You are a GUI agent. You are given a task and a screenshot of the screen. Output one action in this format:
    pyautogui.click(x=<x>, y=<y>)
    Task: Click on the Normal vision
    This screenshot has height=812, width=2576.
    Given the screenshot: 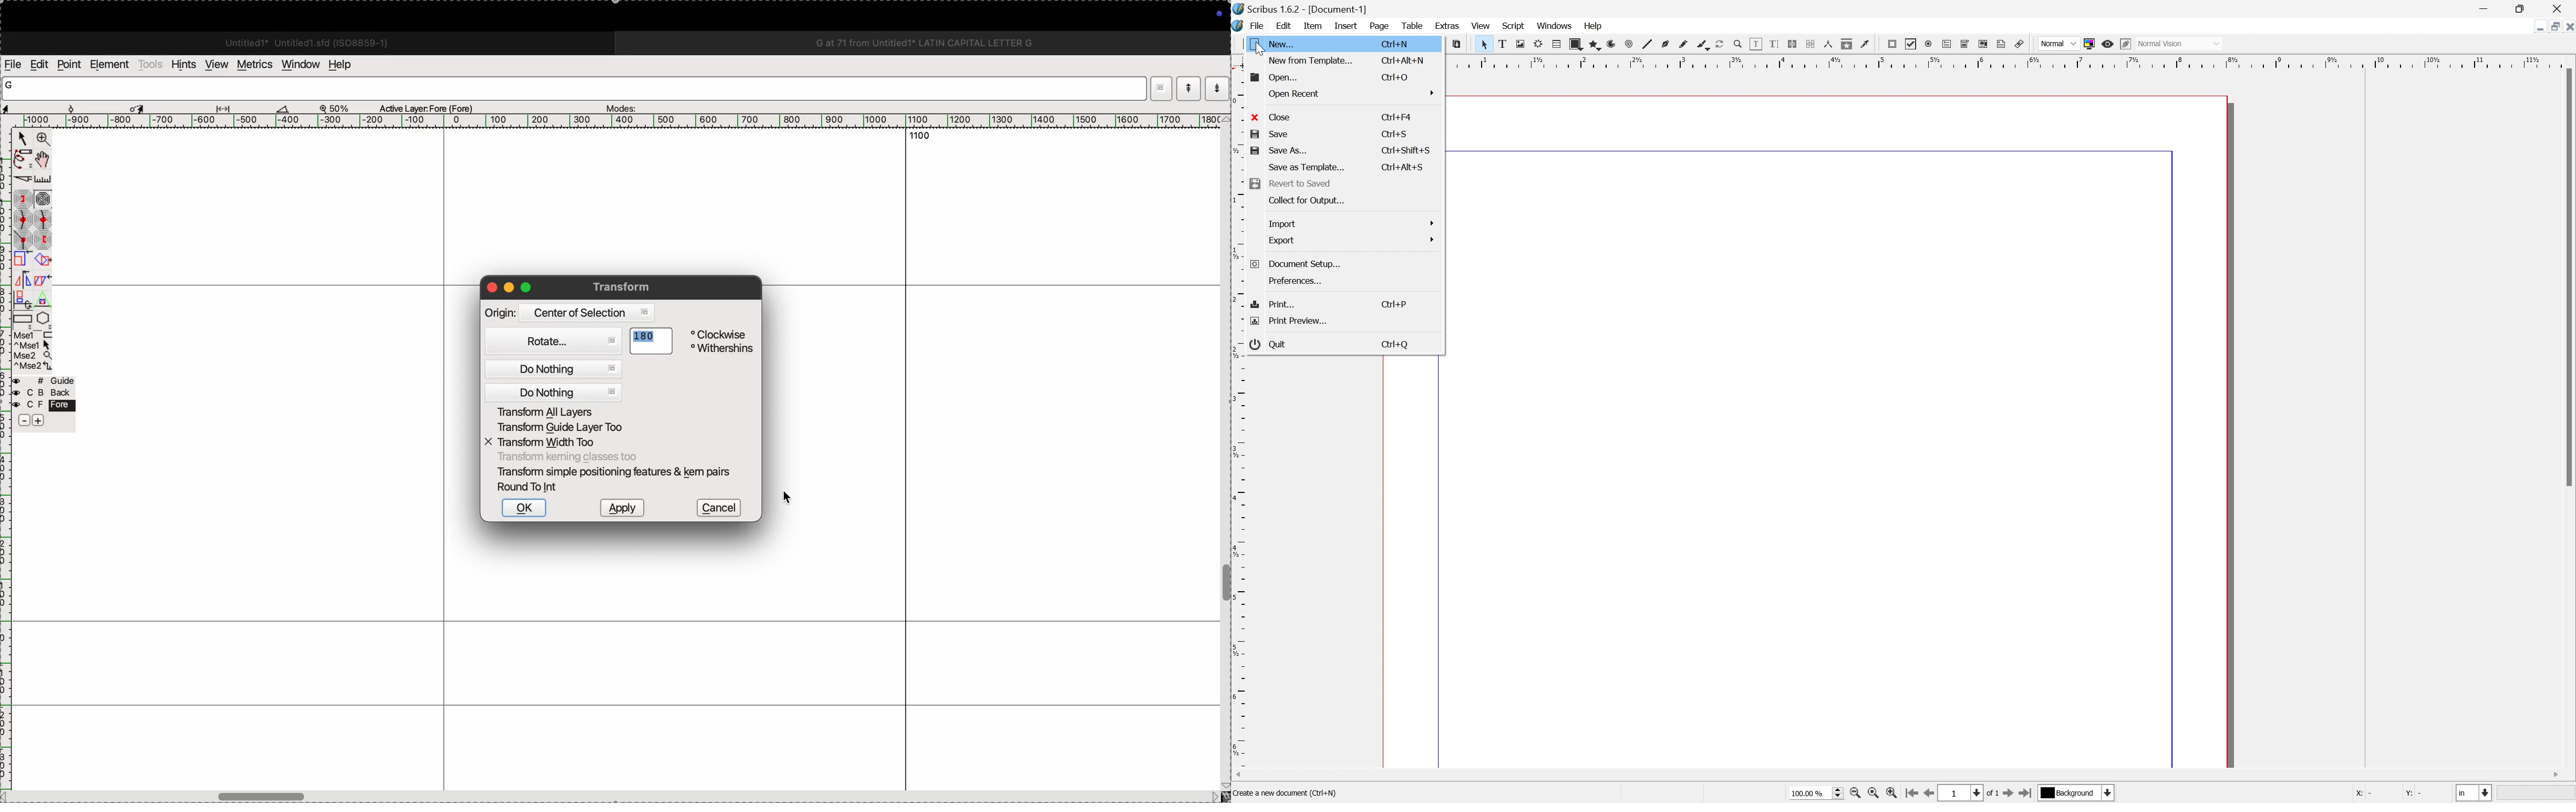 What is the action you would take?
    pyautogui.click(x=2184, y=44)
    